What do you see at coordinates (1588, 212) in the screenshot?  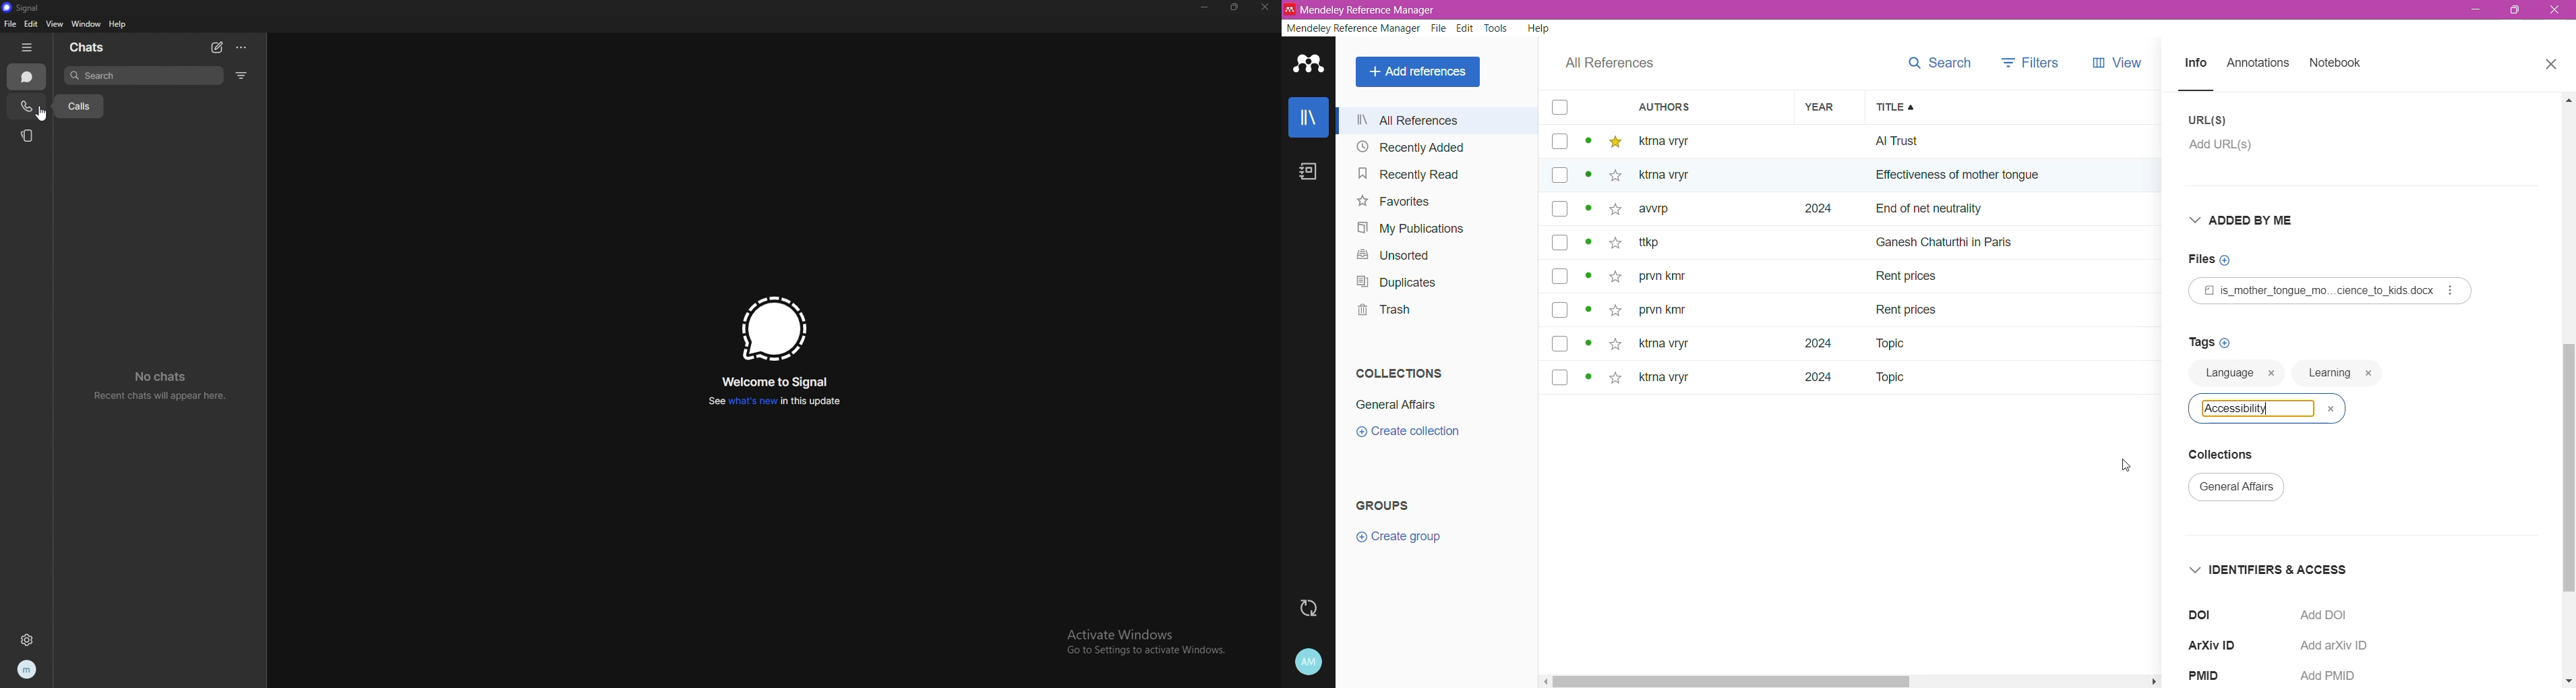 I see `dot ` at bounding box center [1588, 212].